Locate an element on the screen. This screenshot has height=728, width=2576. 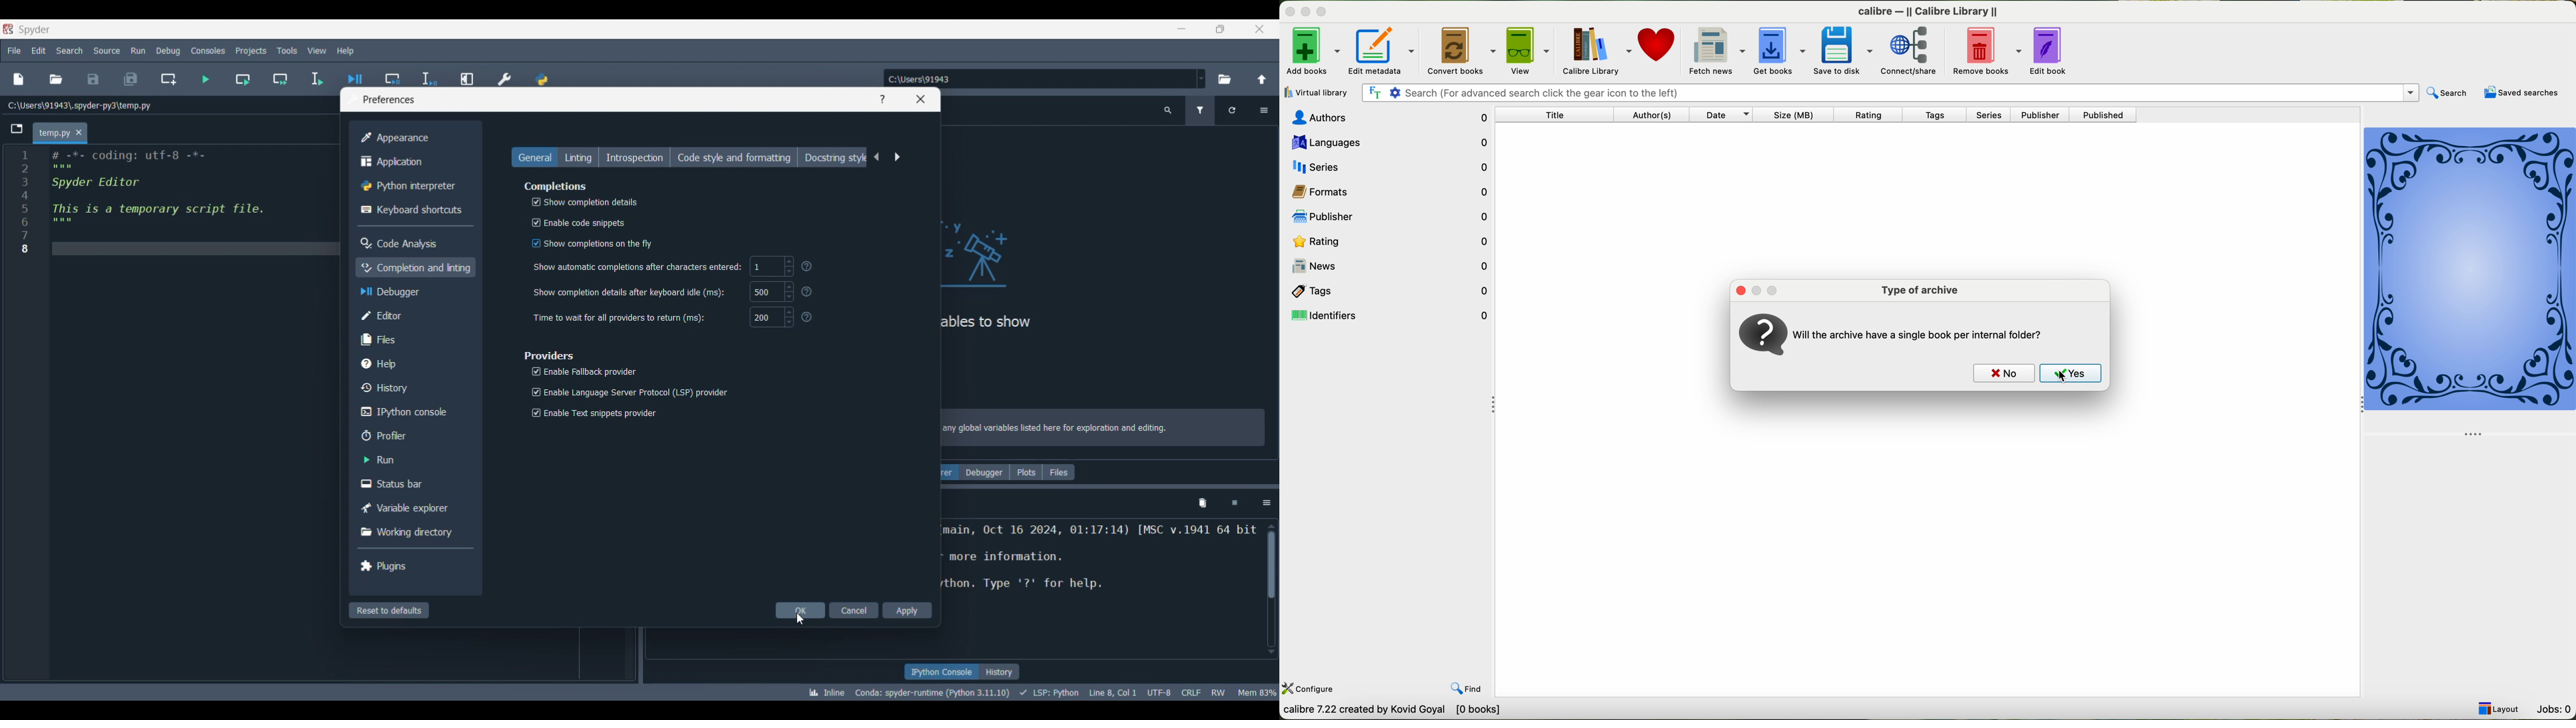
Variable explorer is located at coordinates (412, 508).